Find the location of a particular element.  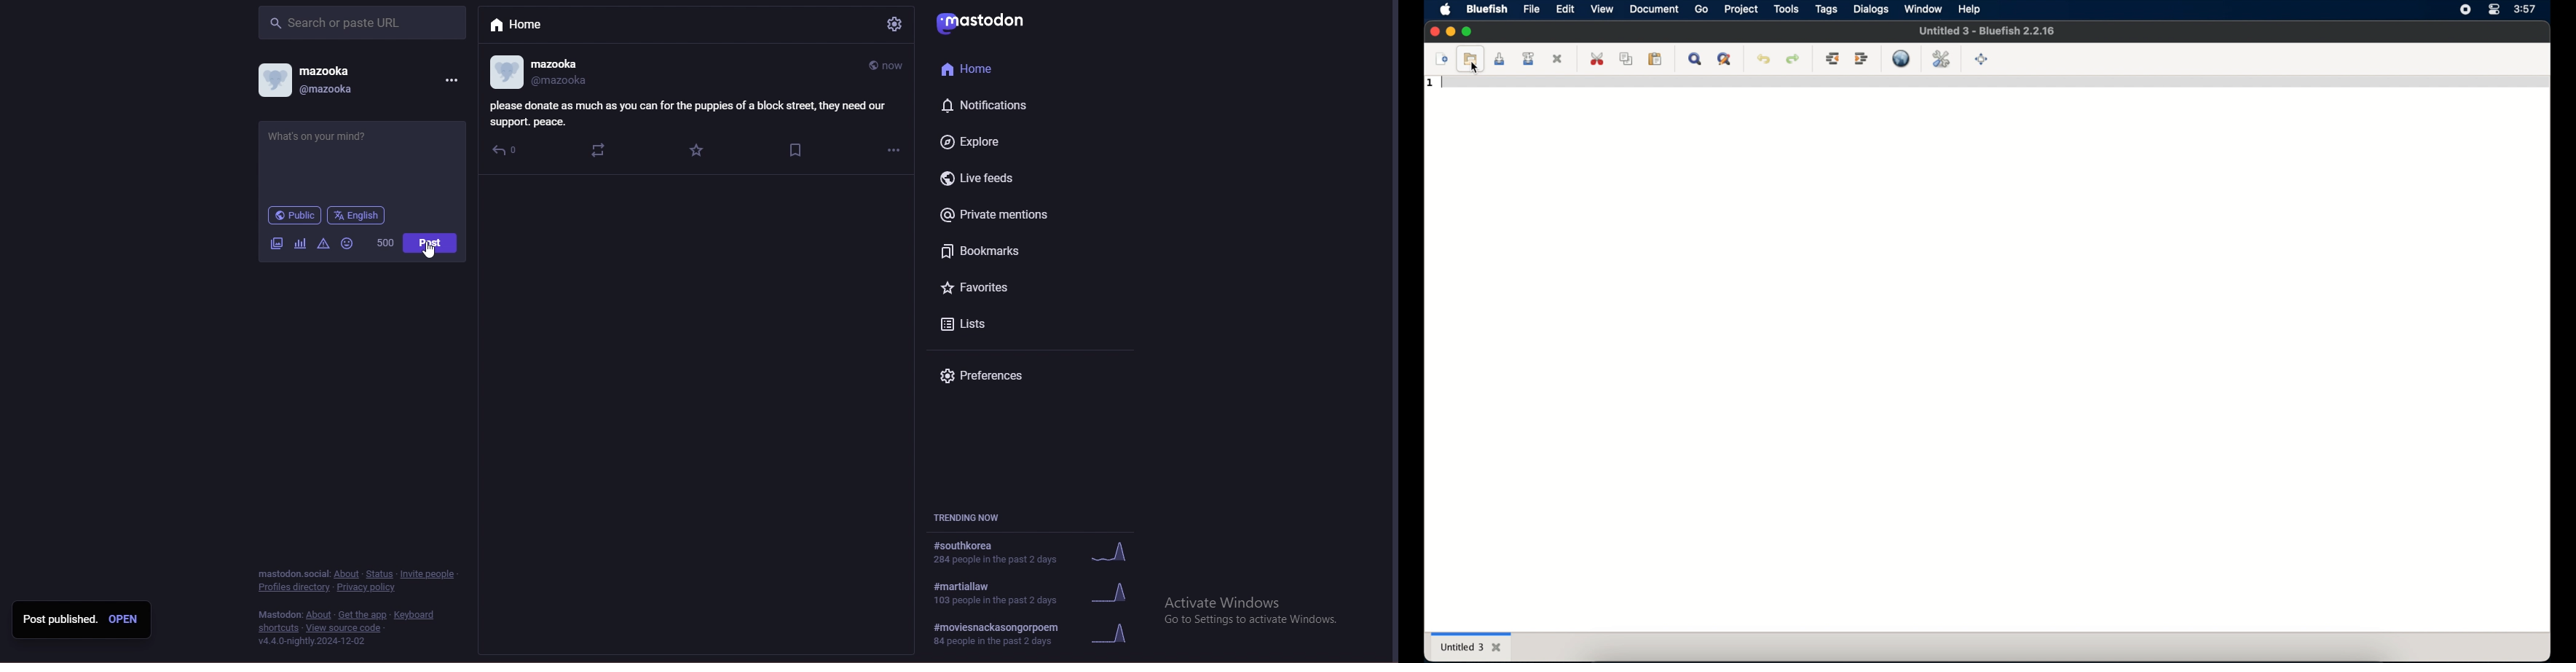

invite people is located at coordinates (429, 573).